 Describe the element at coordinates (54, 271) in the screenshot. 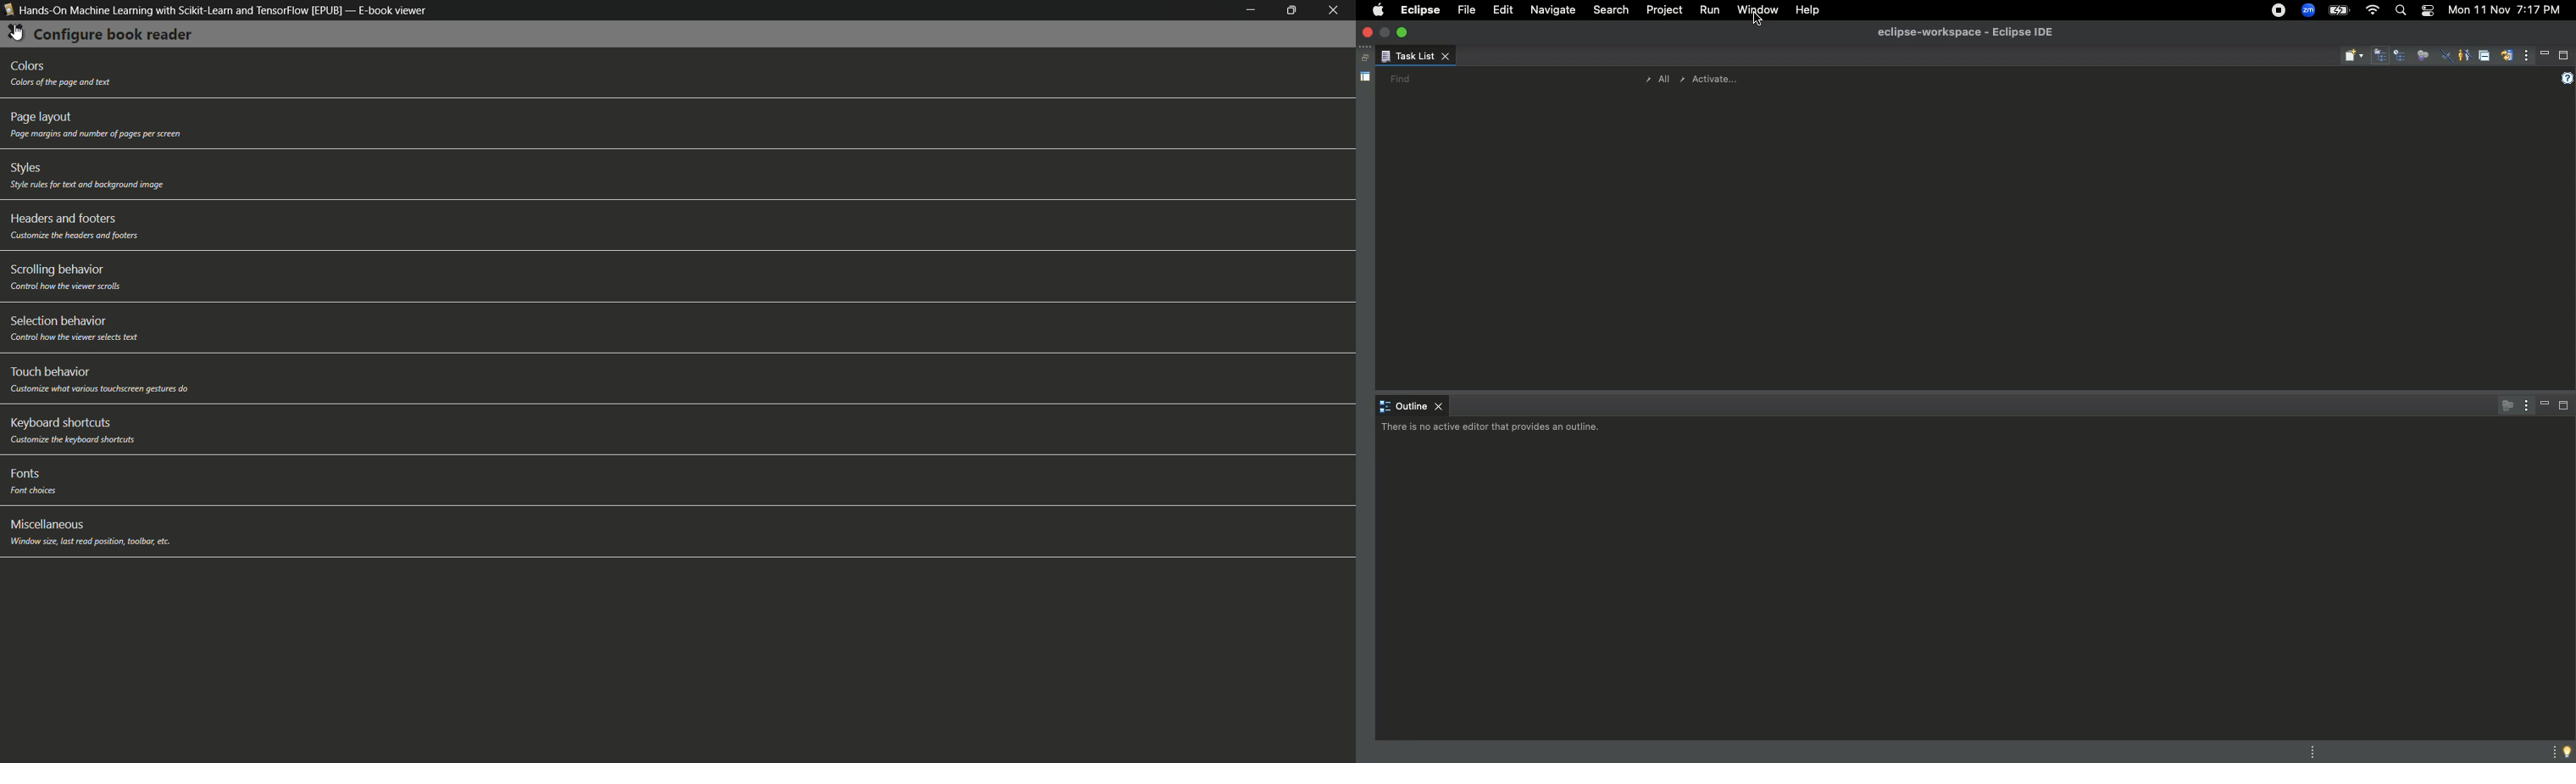

I see `scrolling behavior` at that location.